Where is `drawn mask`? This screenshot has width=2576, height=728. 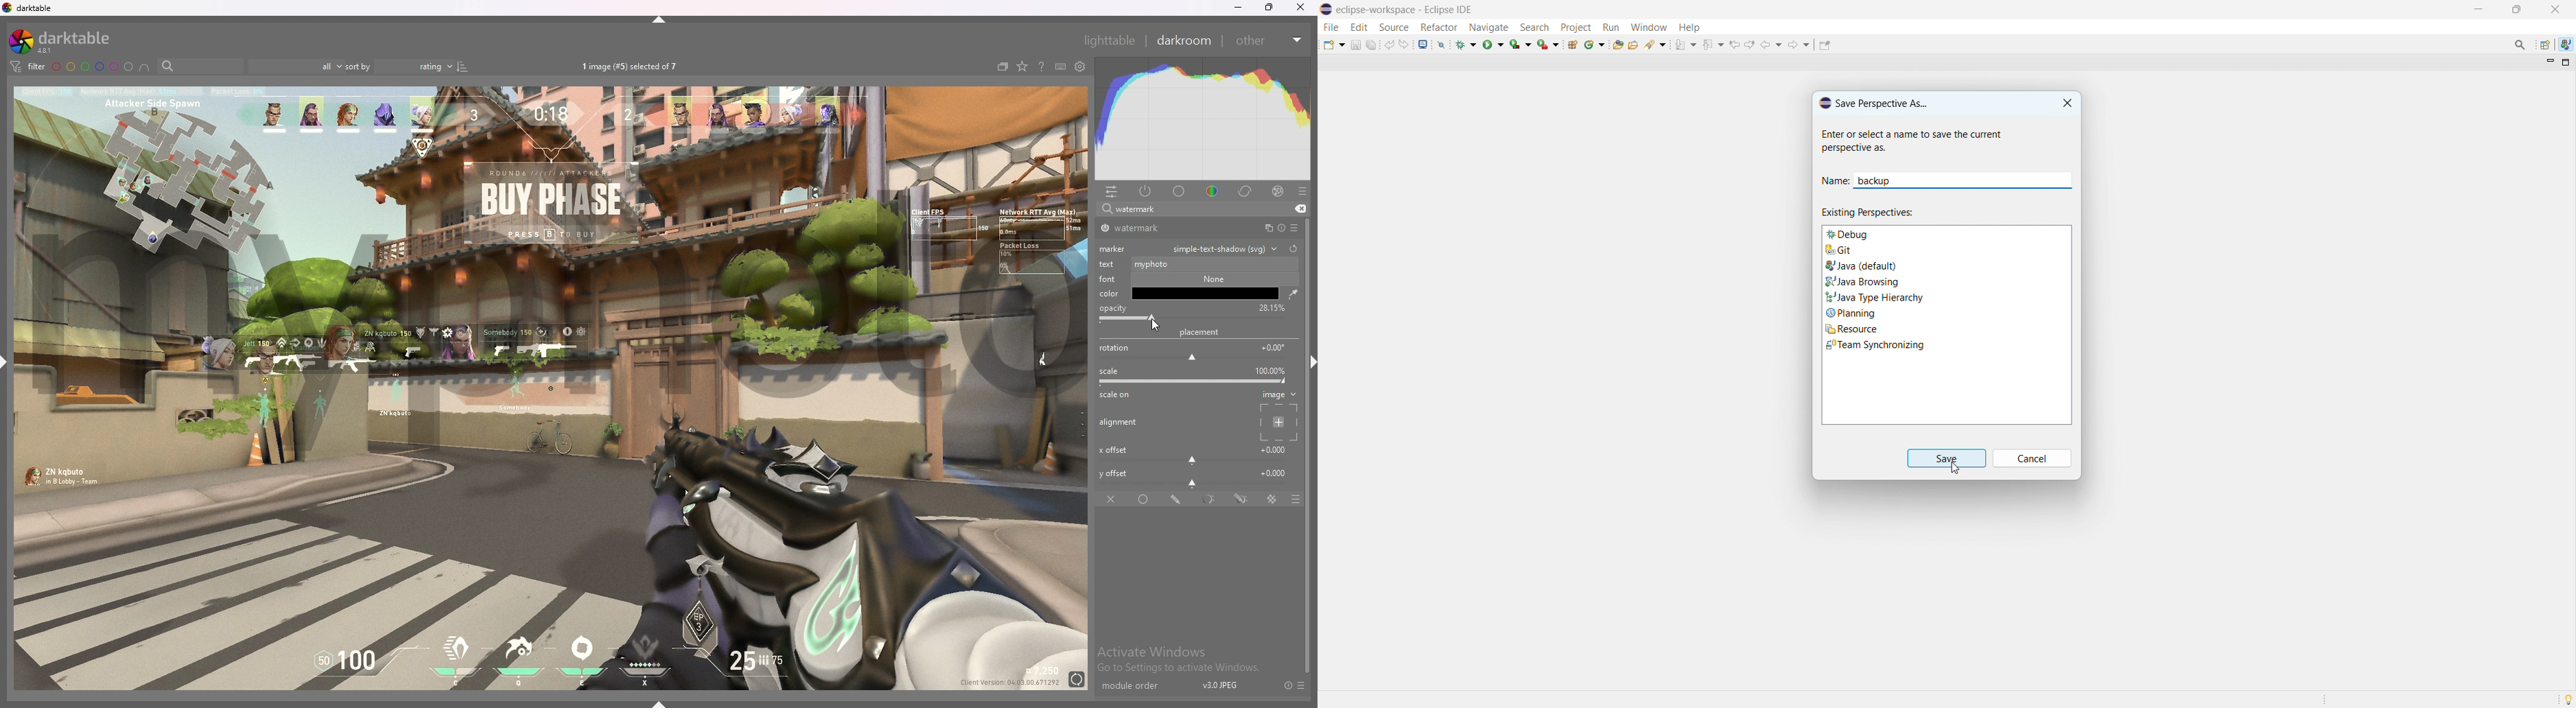
drawn mask is located at coordinates (1178, 499).